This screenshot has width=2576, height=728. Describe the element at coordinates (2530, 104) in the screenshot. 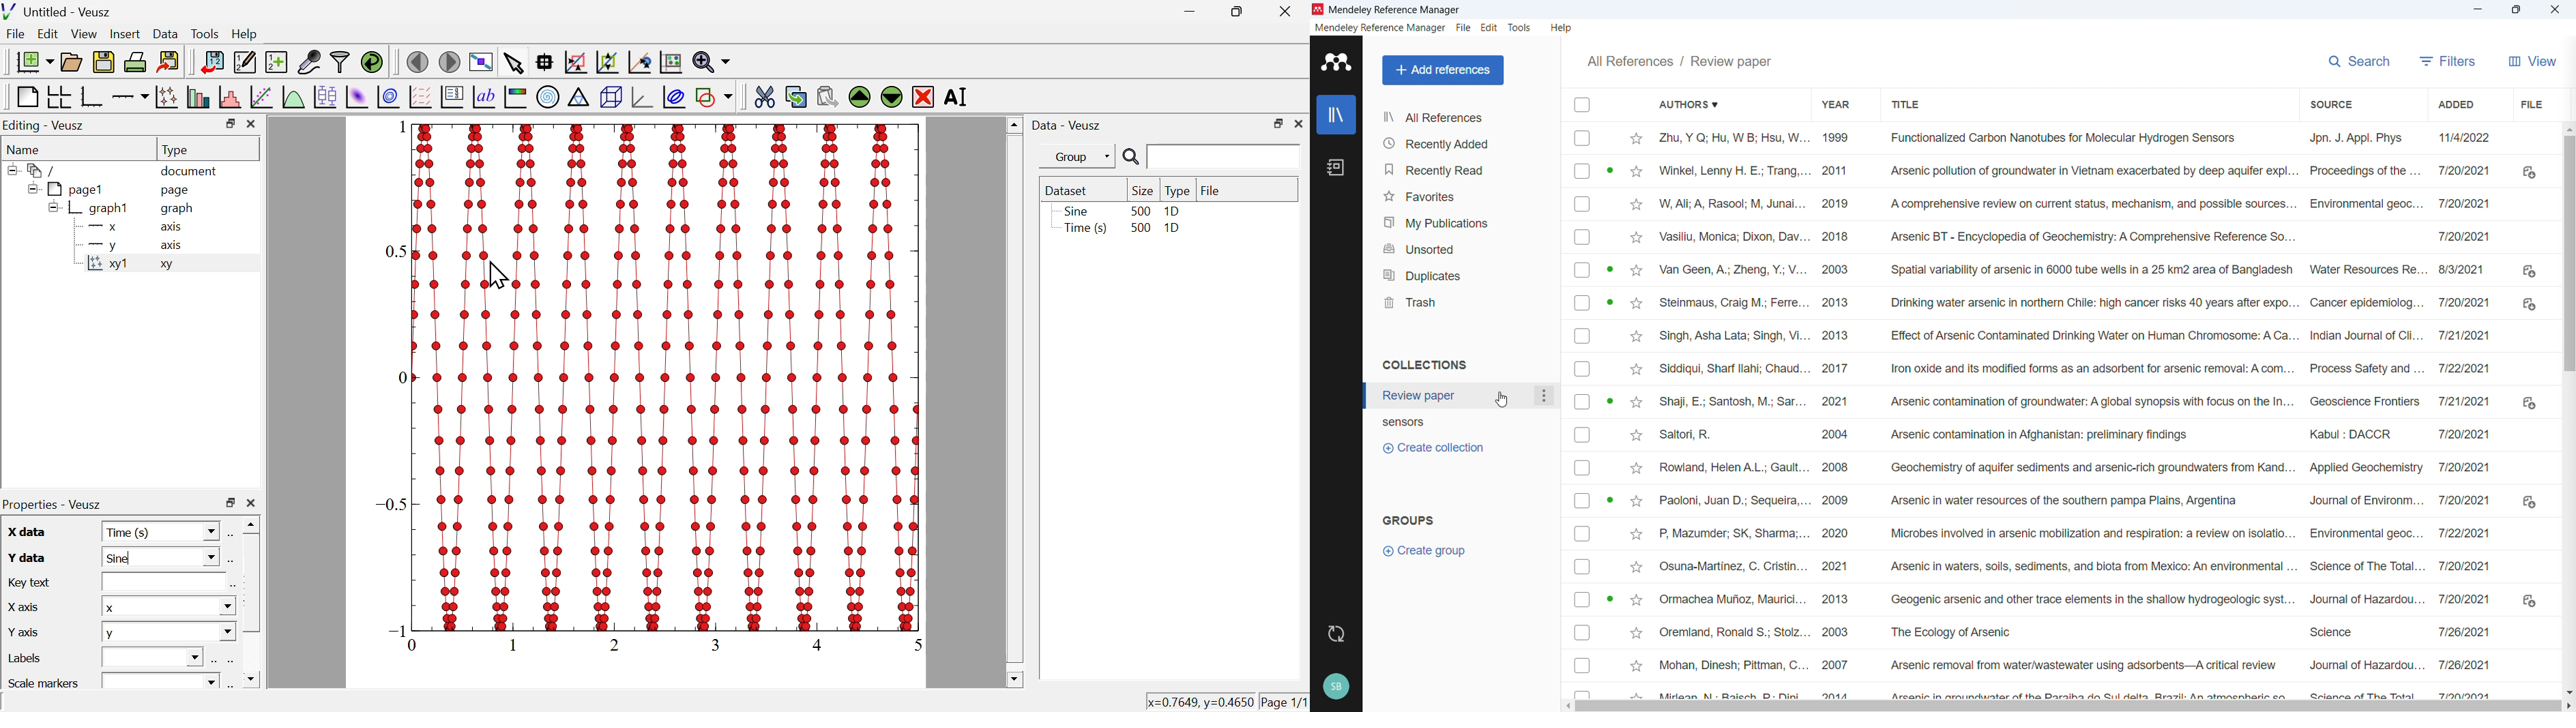

I see `file ` at that location.